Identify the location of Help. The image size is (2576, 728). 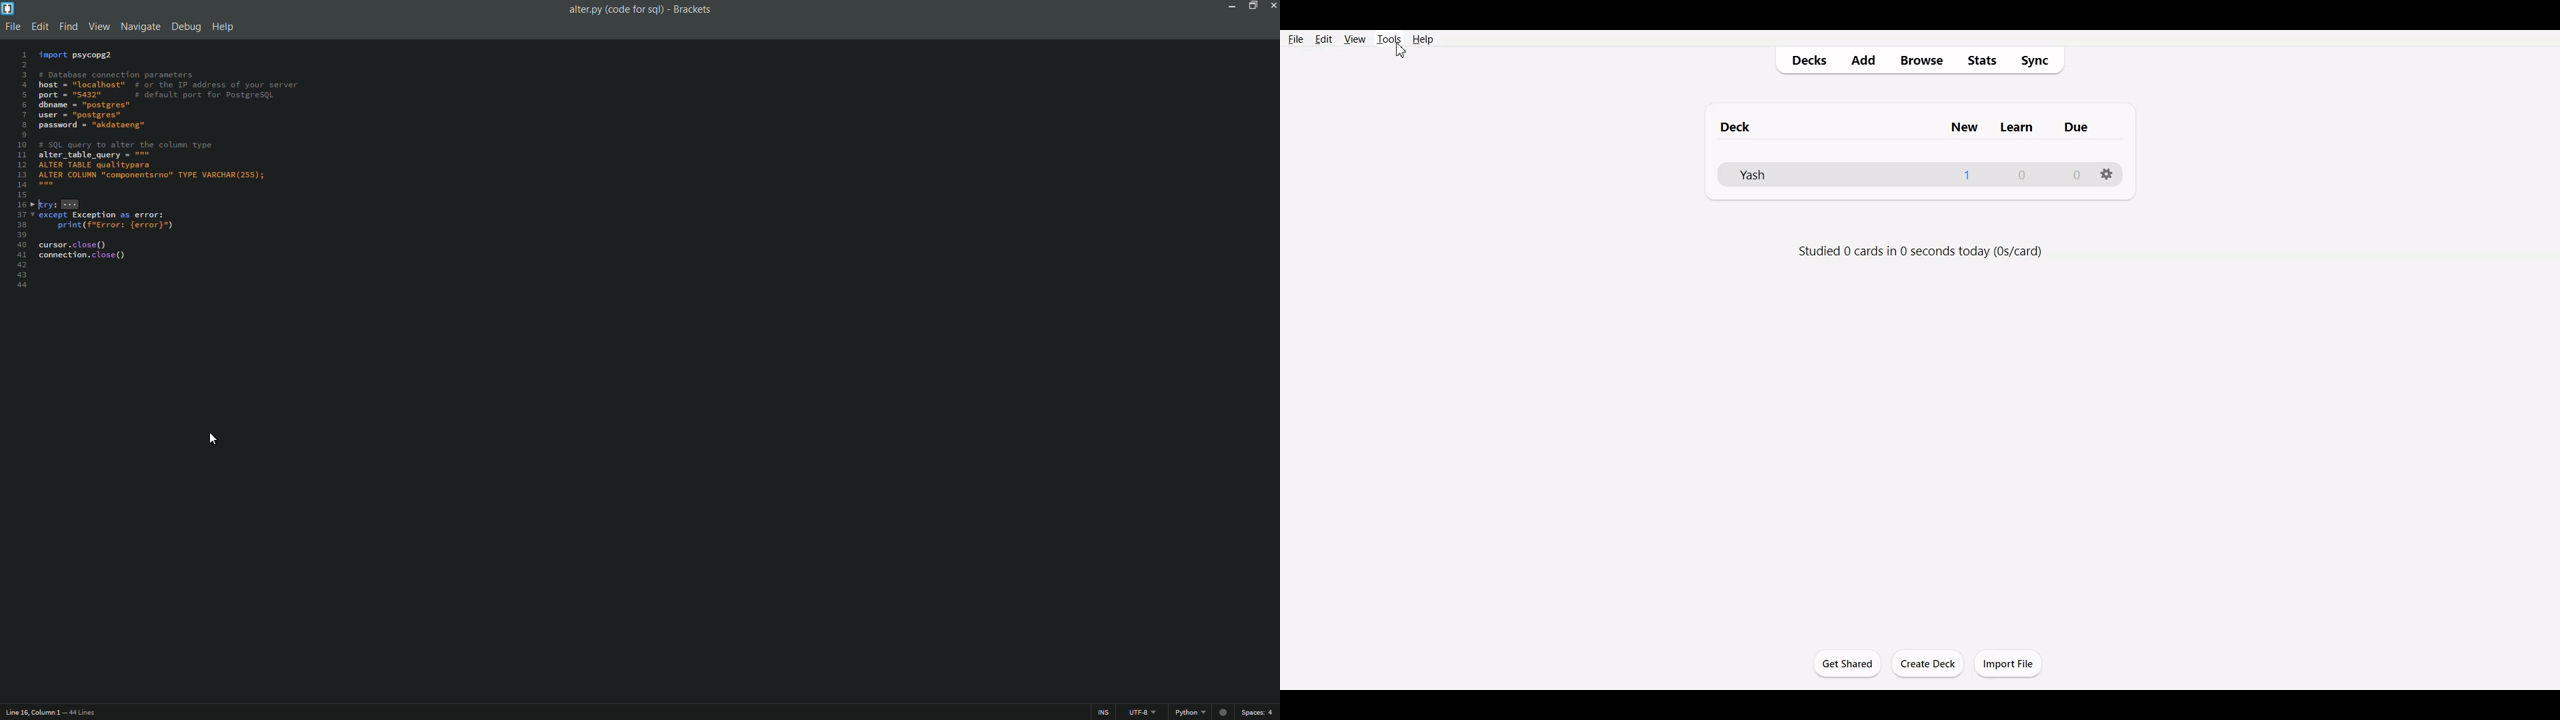
(1422, 39).